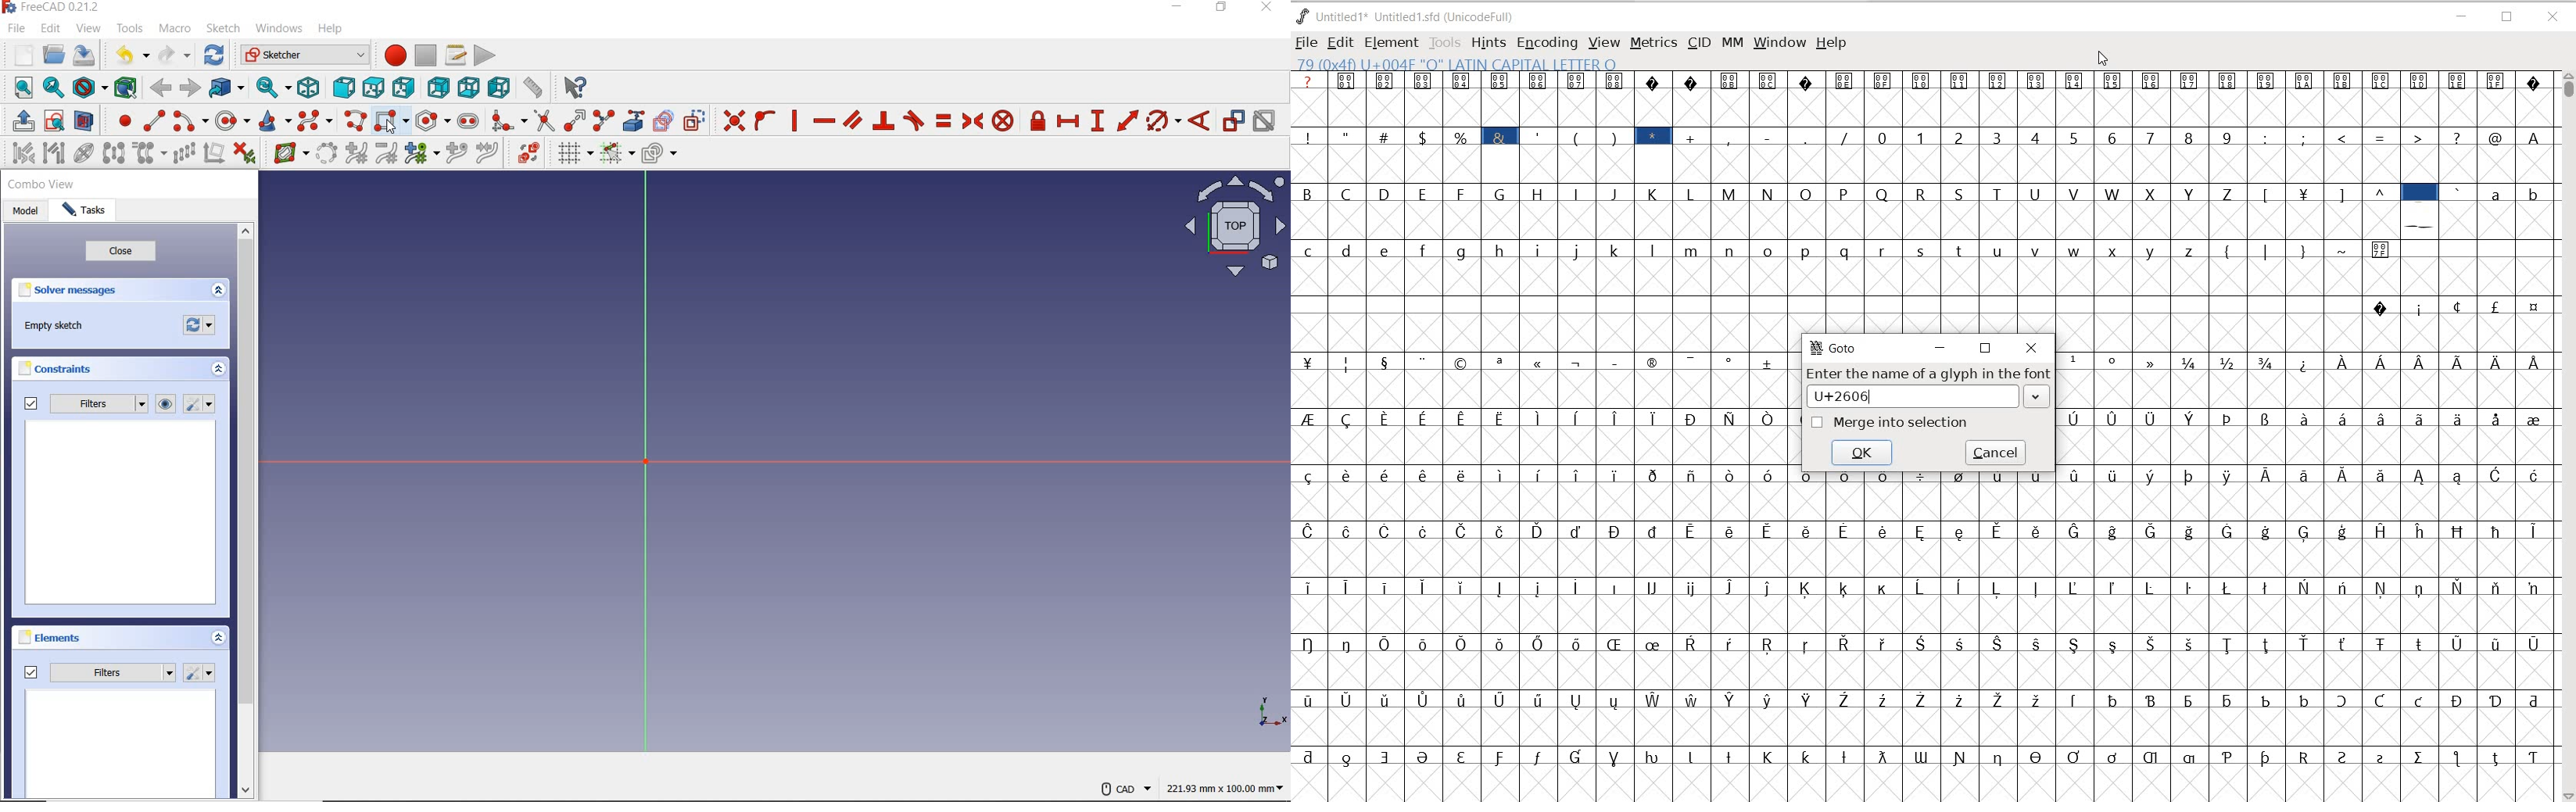  I want to click on EDIT, so click(1339, 44).